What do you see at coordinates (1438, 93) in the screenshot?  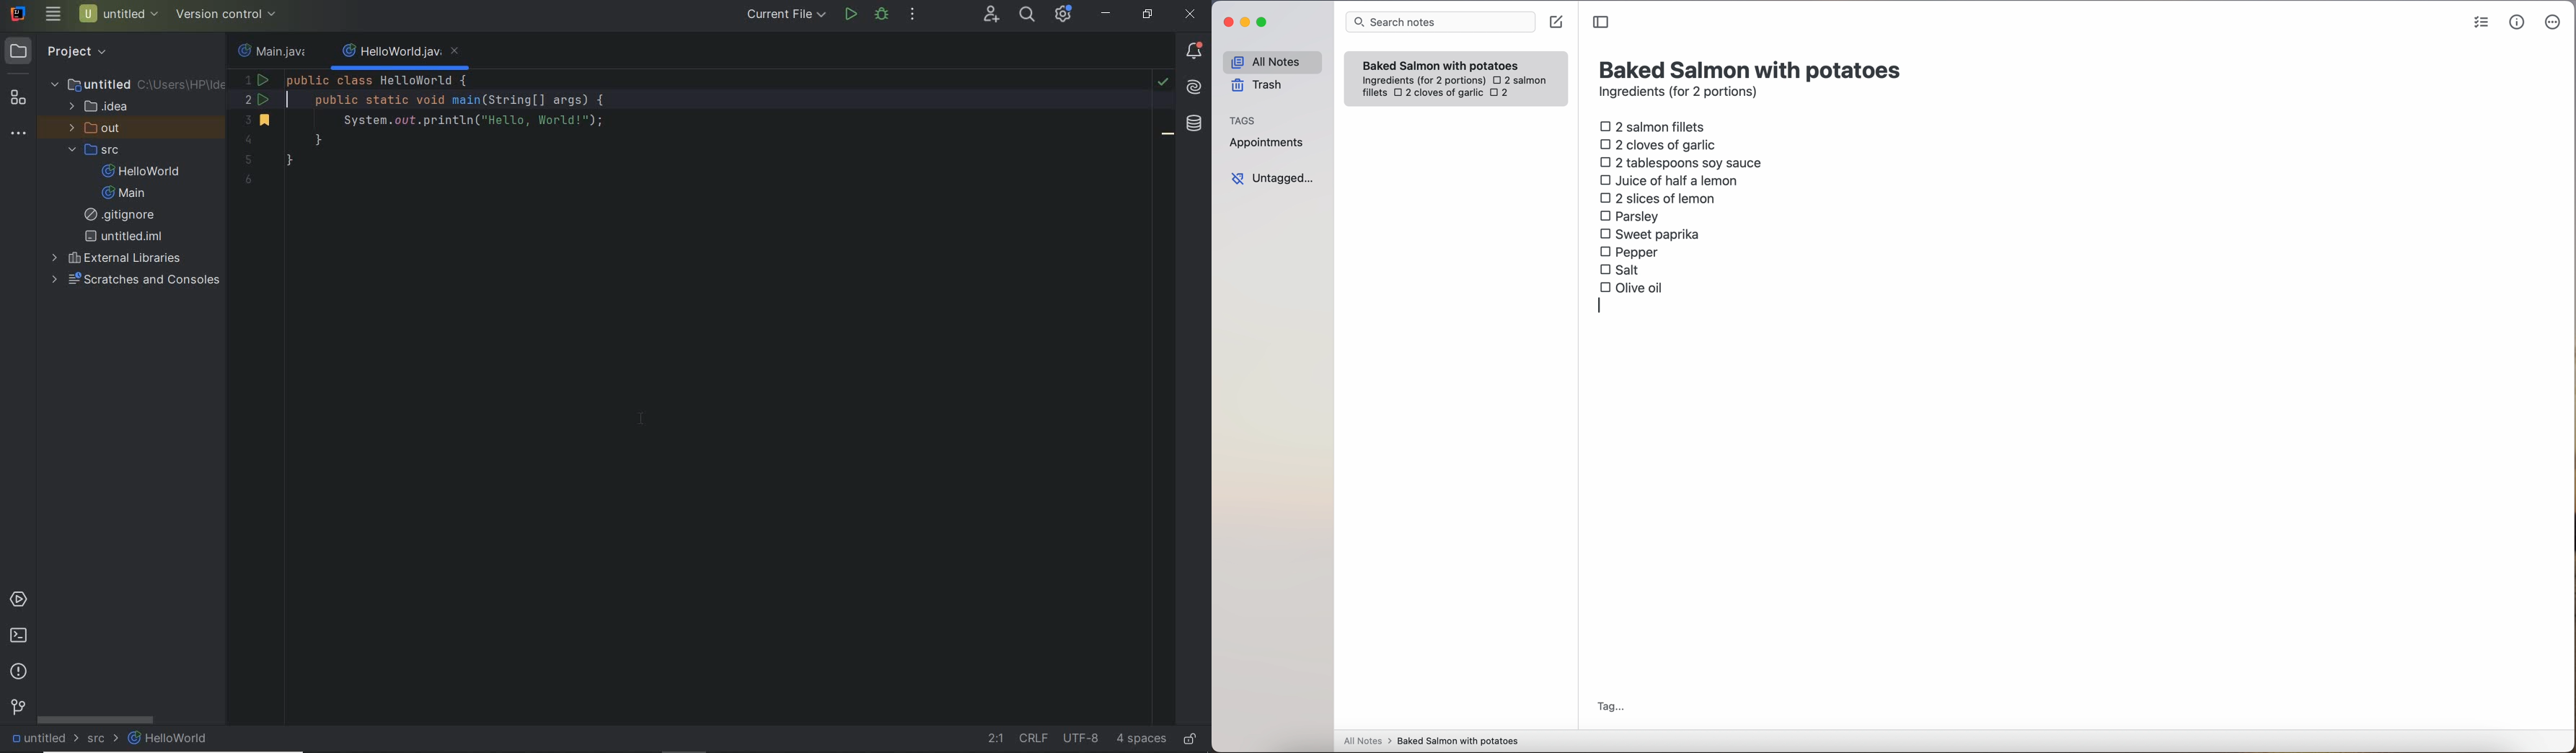 I see `2 cloves of garlic` at bounding box center [1438, 93].